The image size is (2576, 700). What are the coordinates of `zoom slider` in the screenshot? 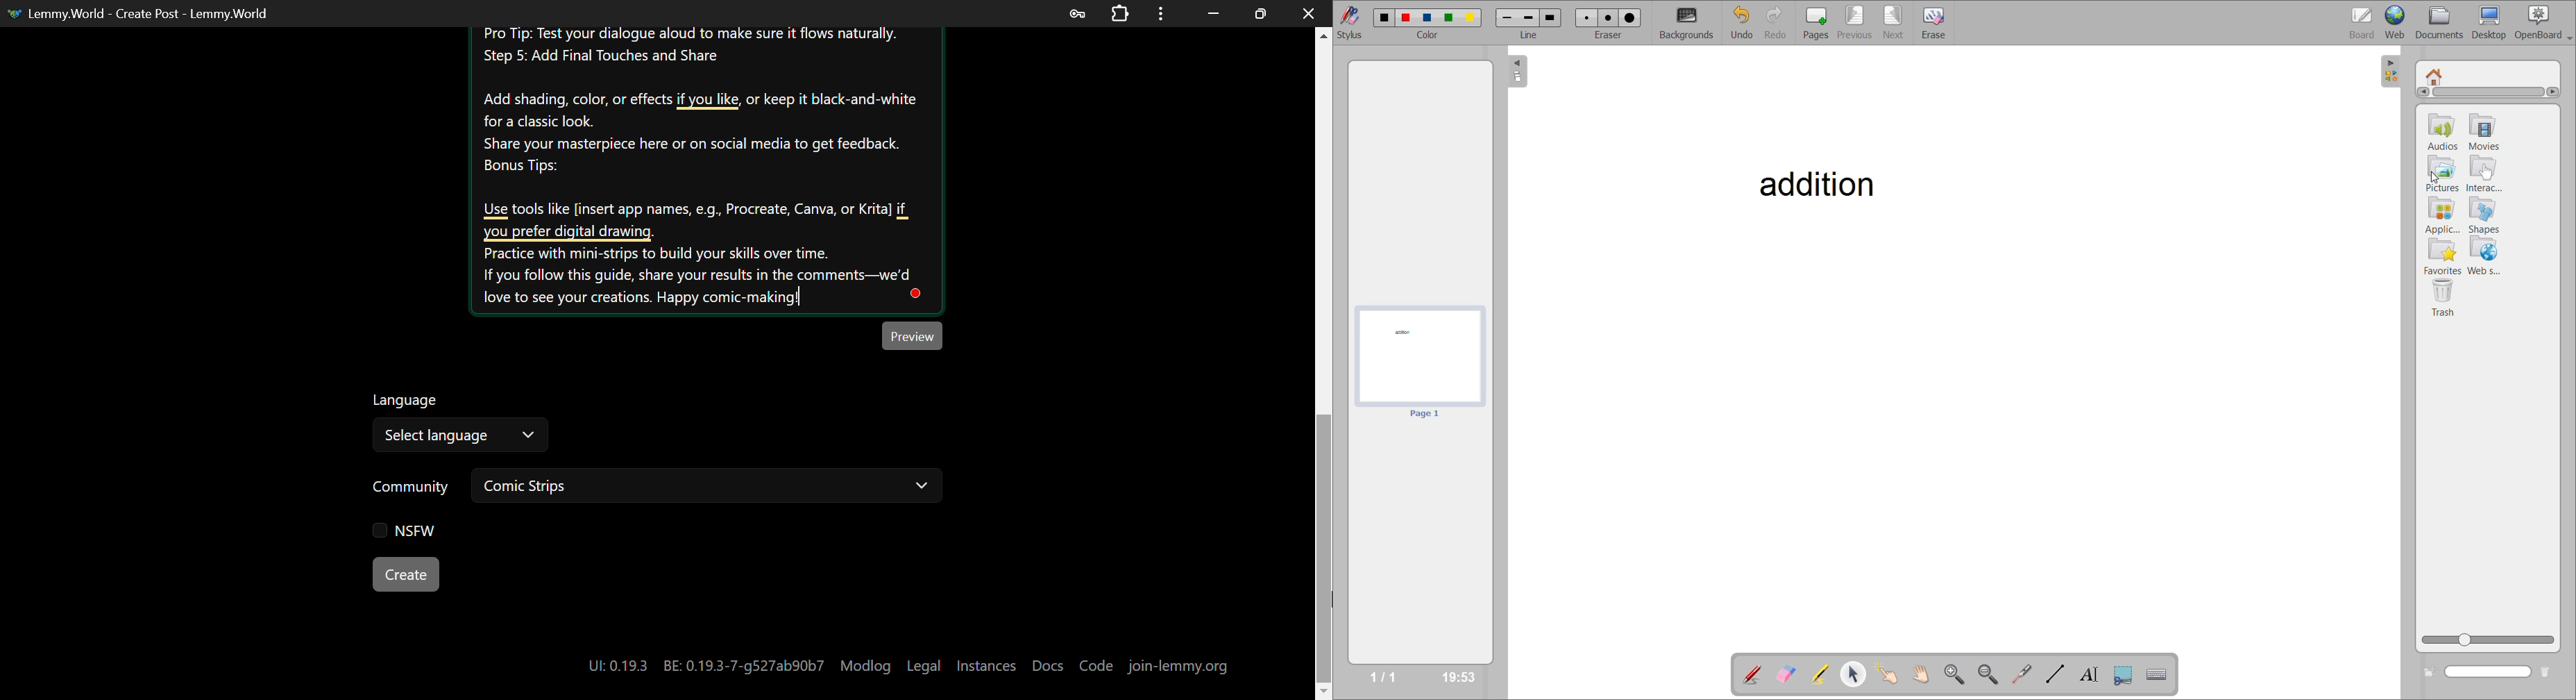 It's located at (2489, 640).